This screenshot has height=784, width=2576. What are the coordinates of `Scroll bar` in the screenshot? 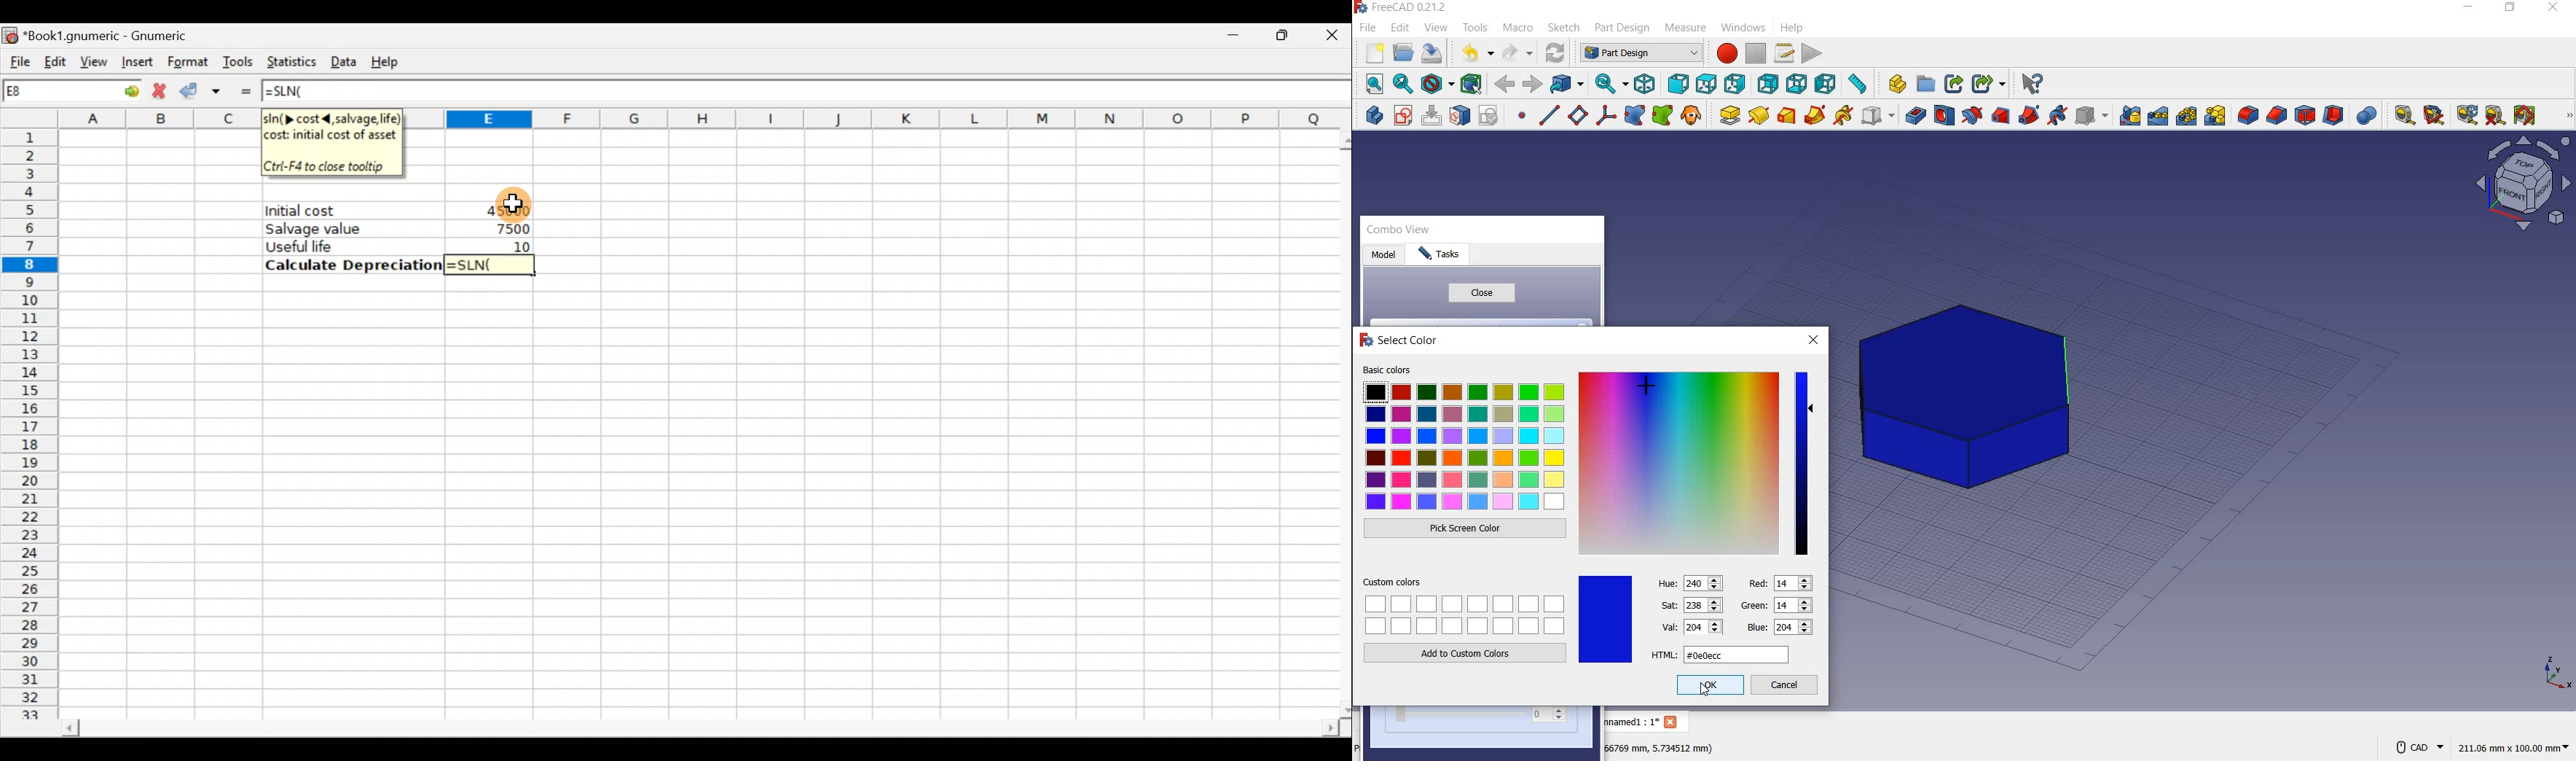 It's located at (1339, 420).